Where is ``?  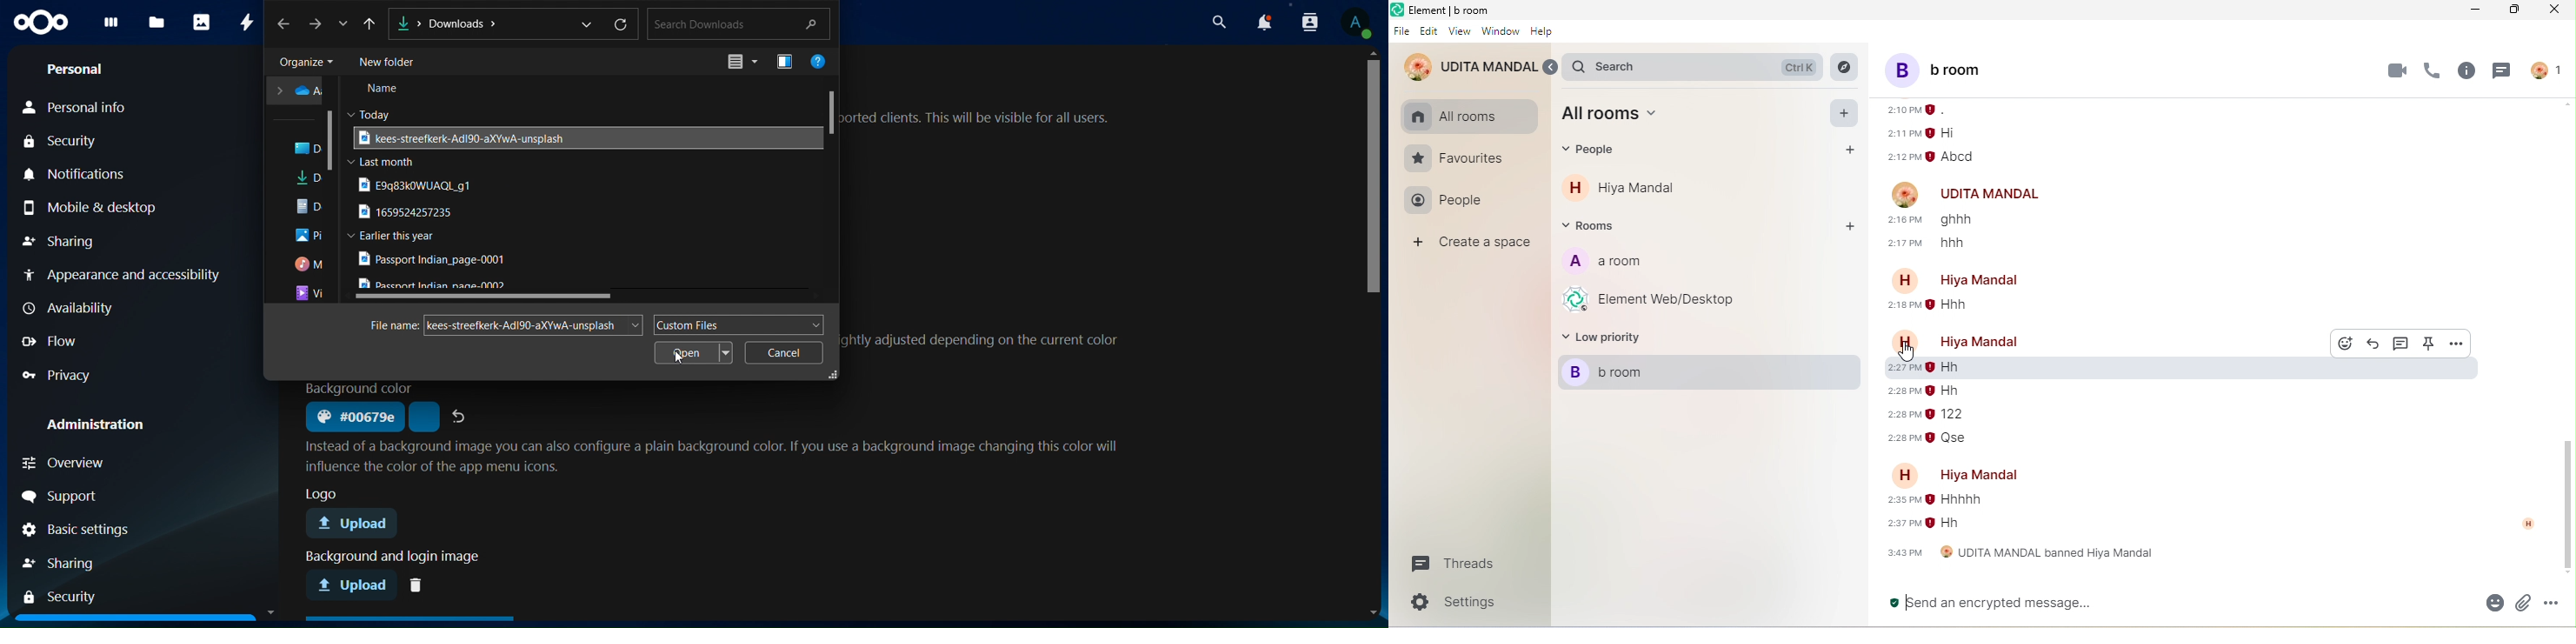
 is located at coordinates (371, 24).